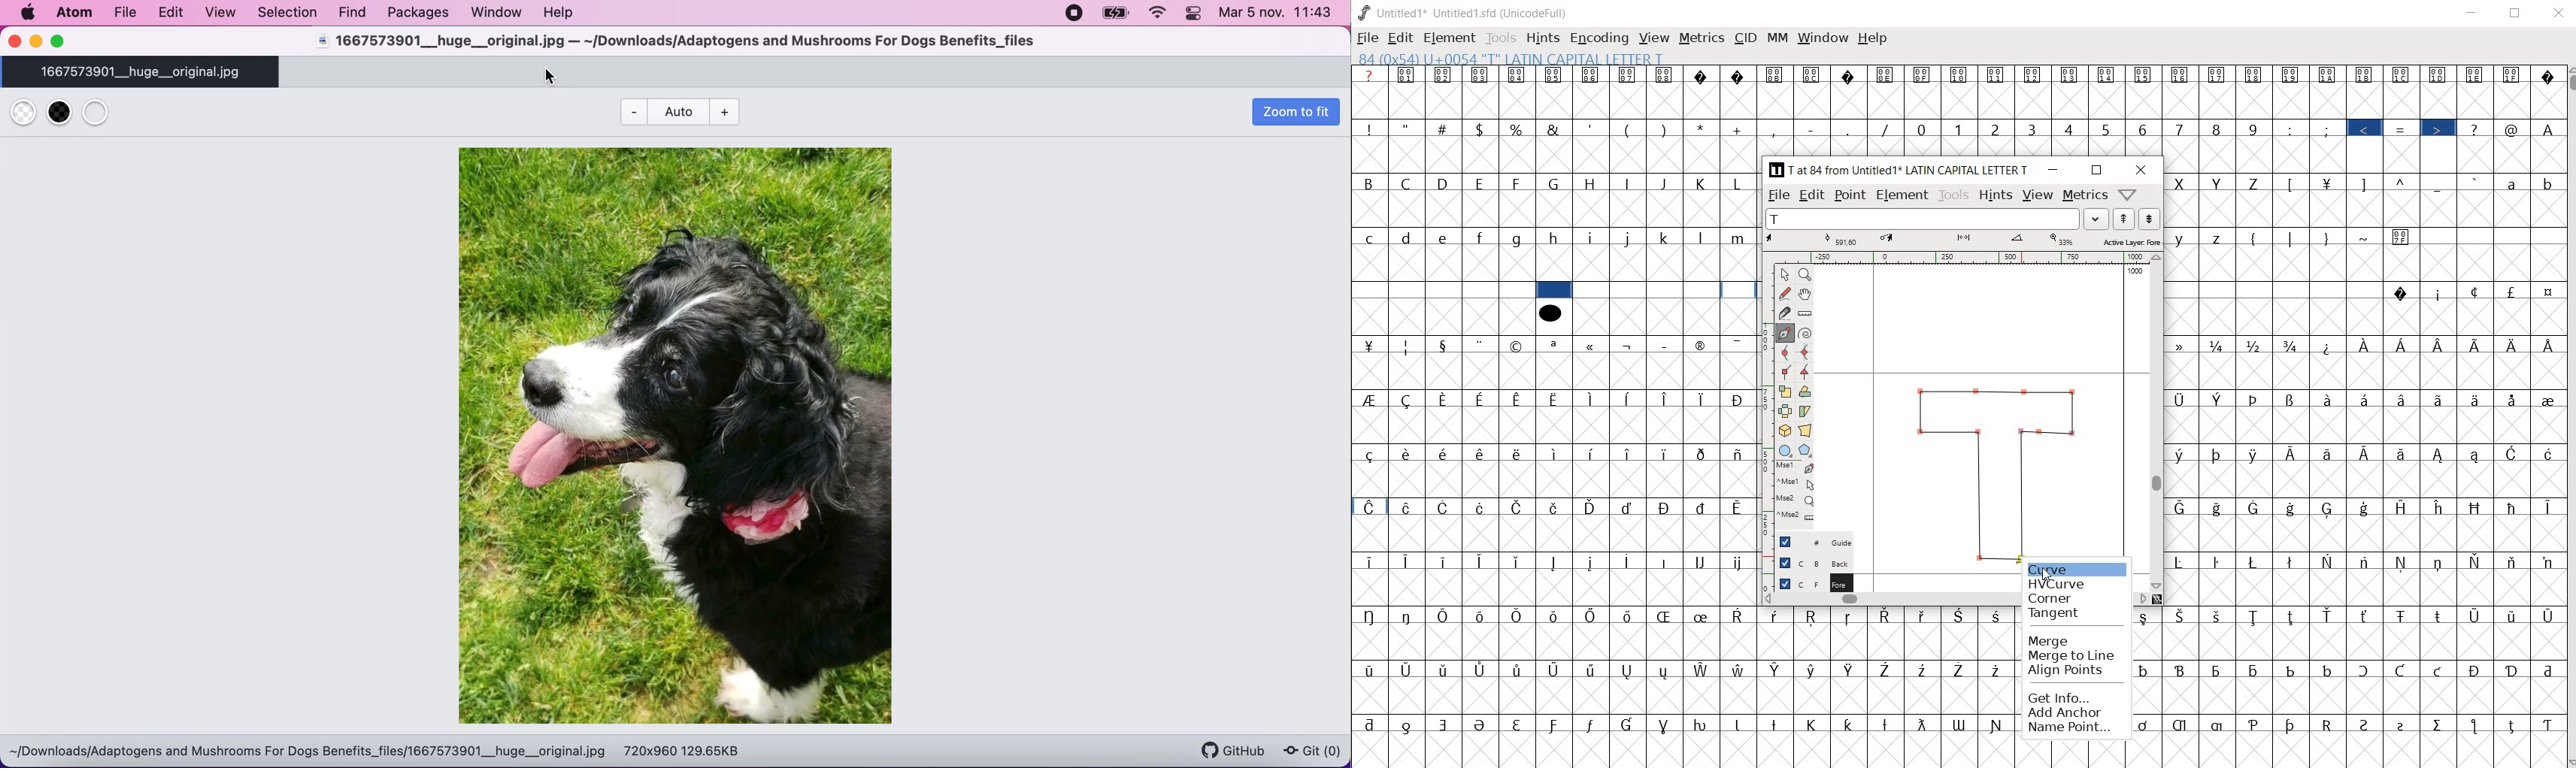 The height and width of the screenshot is (784, 2576). What do you see at coordinates (2545, 506) in the screenshot?
I see `Symbol` at bounding box center [2545, 506].